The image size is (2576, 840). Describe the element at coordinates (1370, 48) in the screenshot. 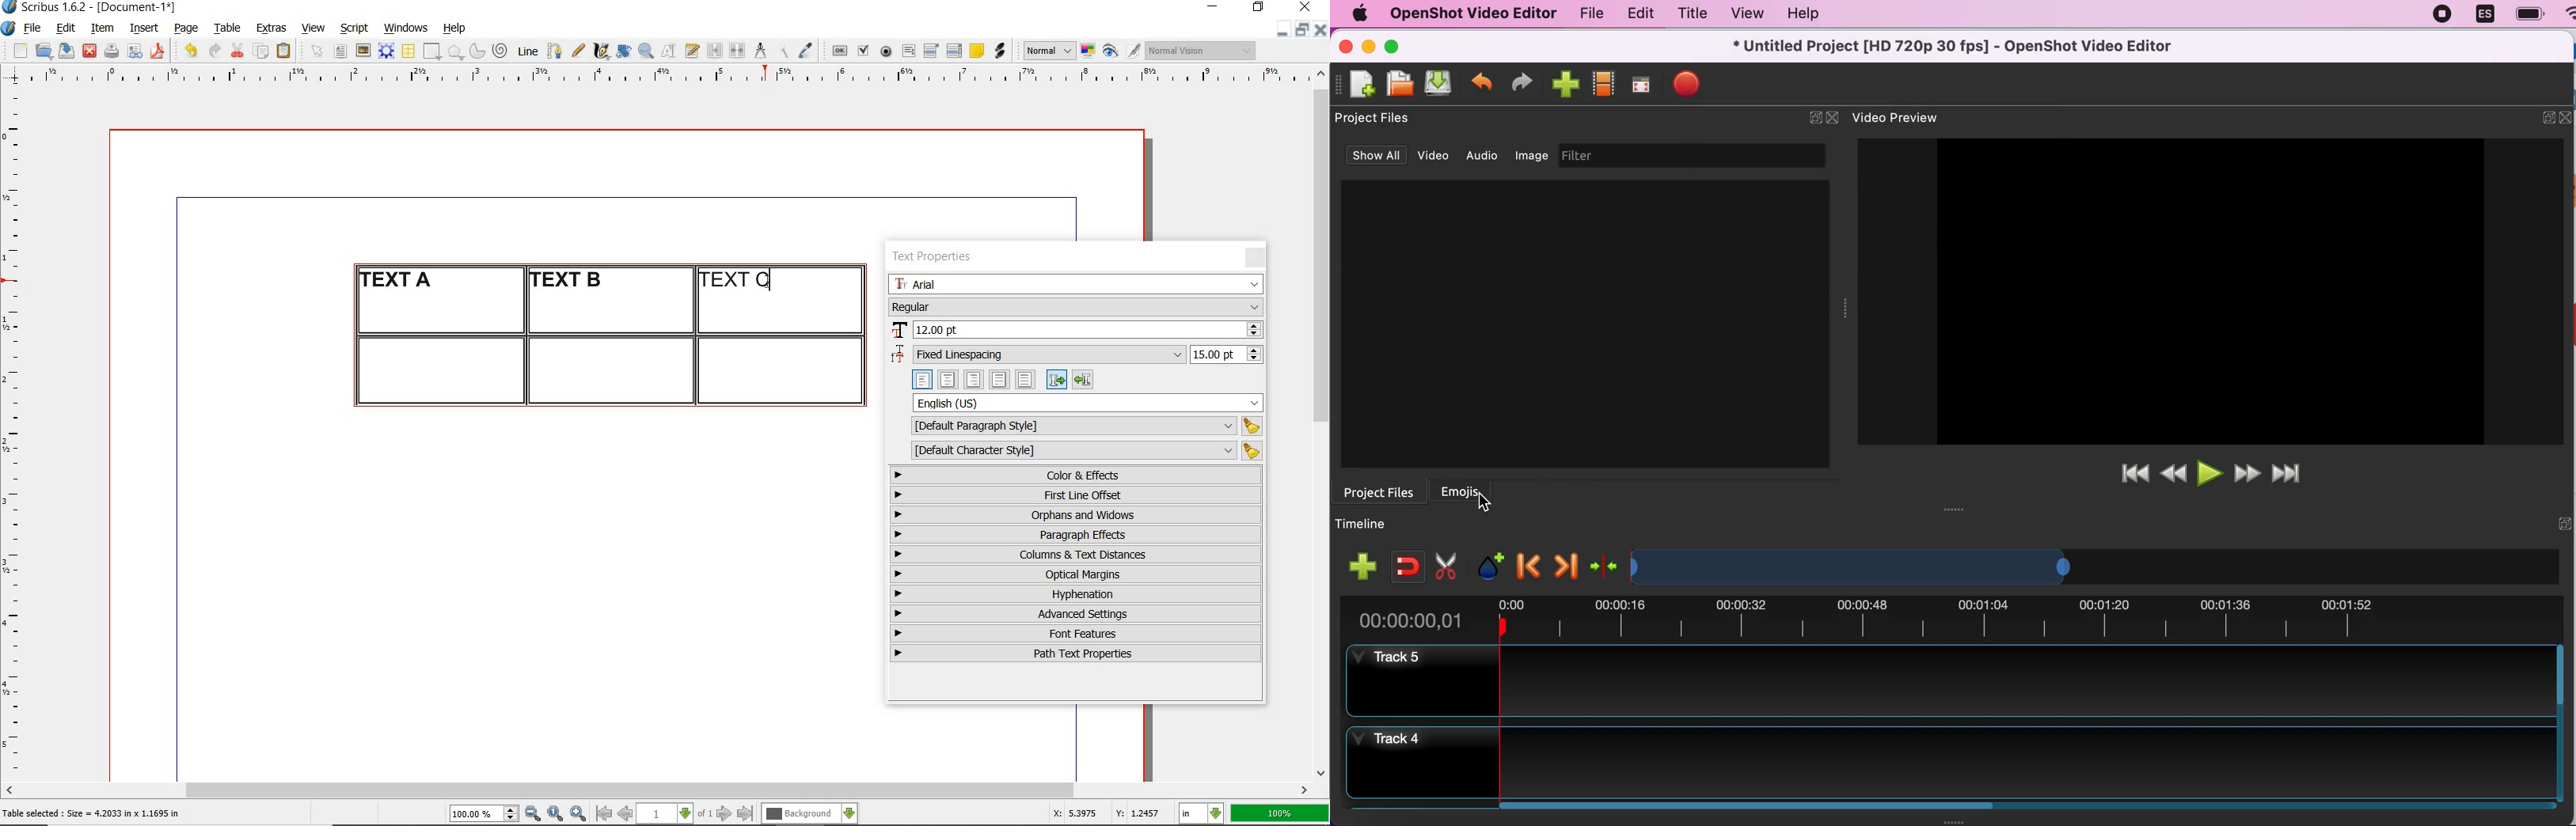

I see `minimize` at that location.